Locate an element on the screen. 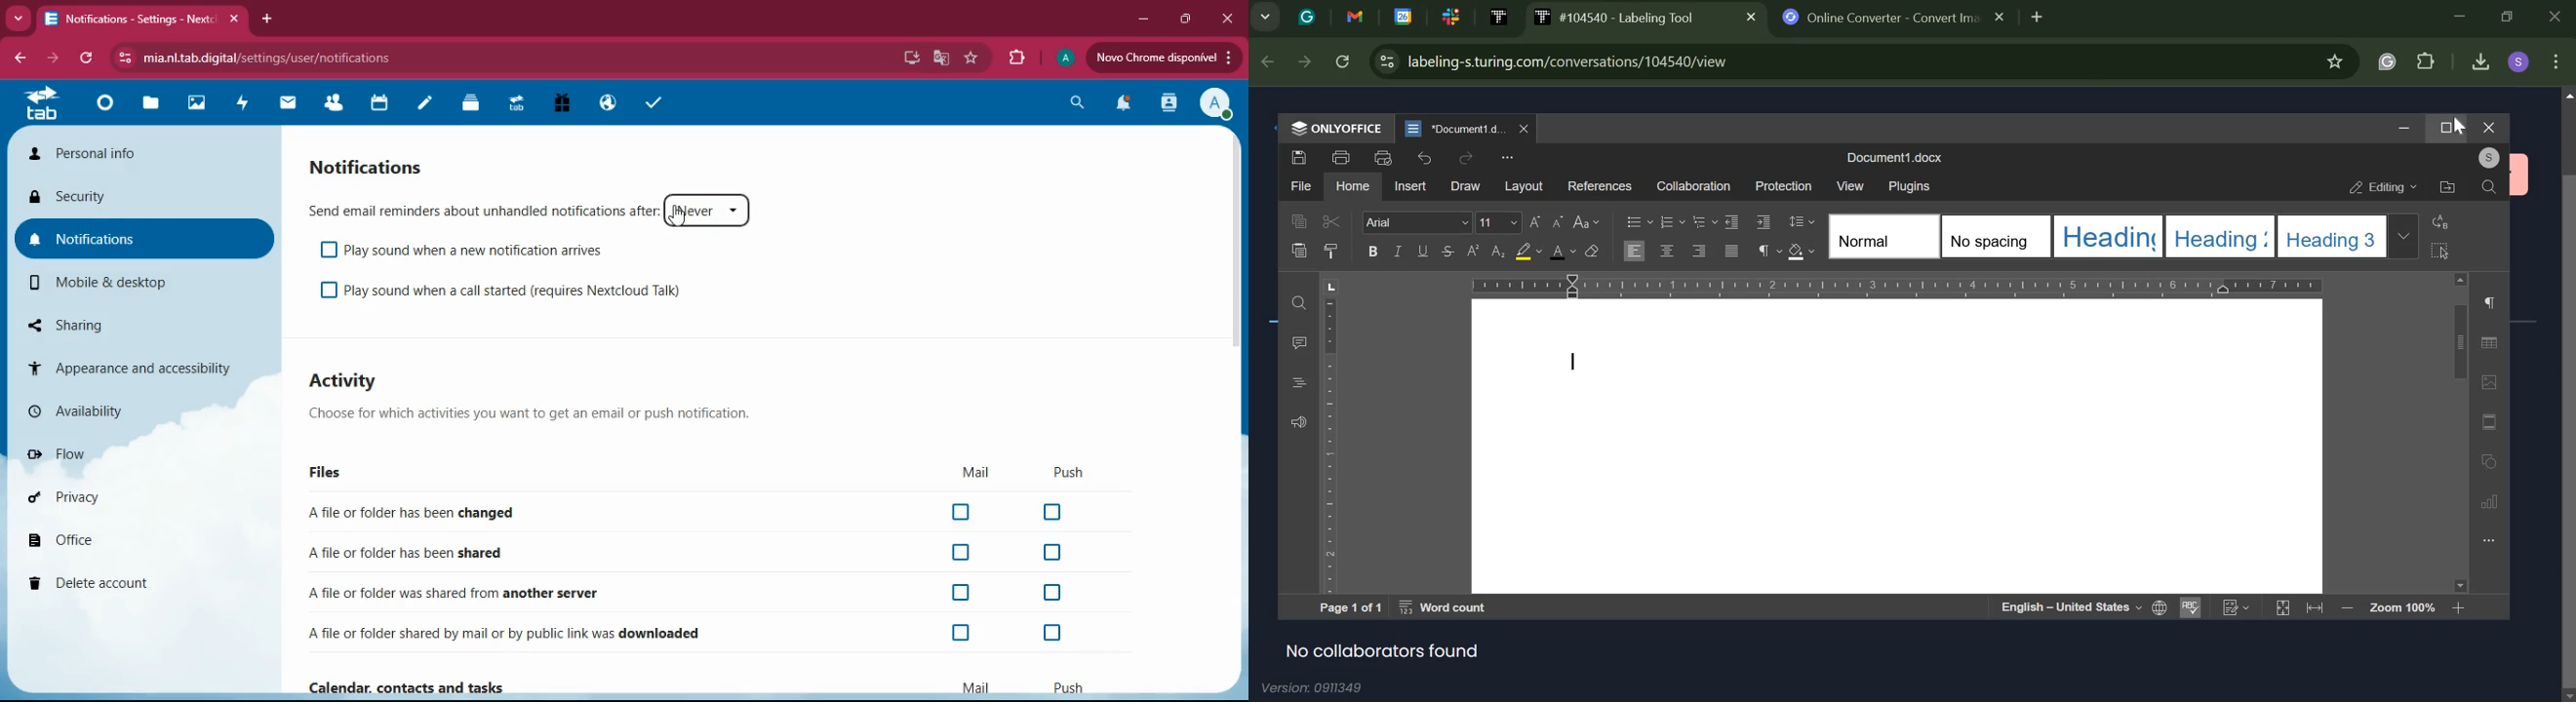  text color is located at coordinates (1561, 251).